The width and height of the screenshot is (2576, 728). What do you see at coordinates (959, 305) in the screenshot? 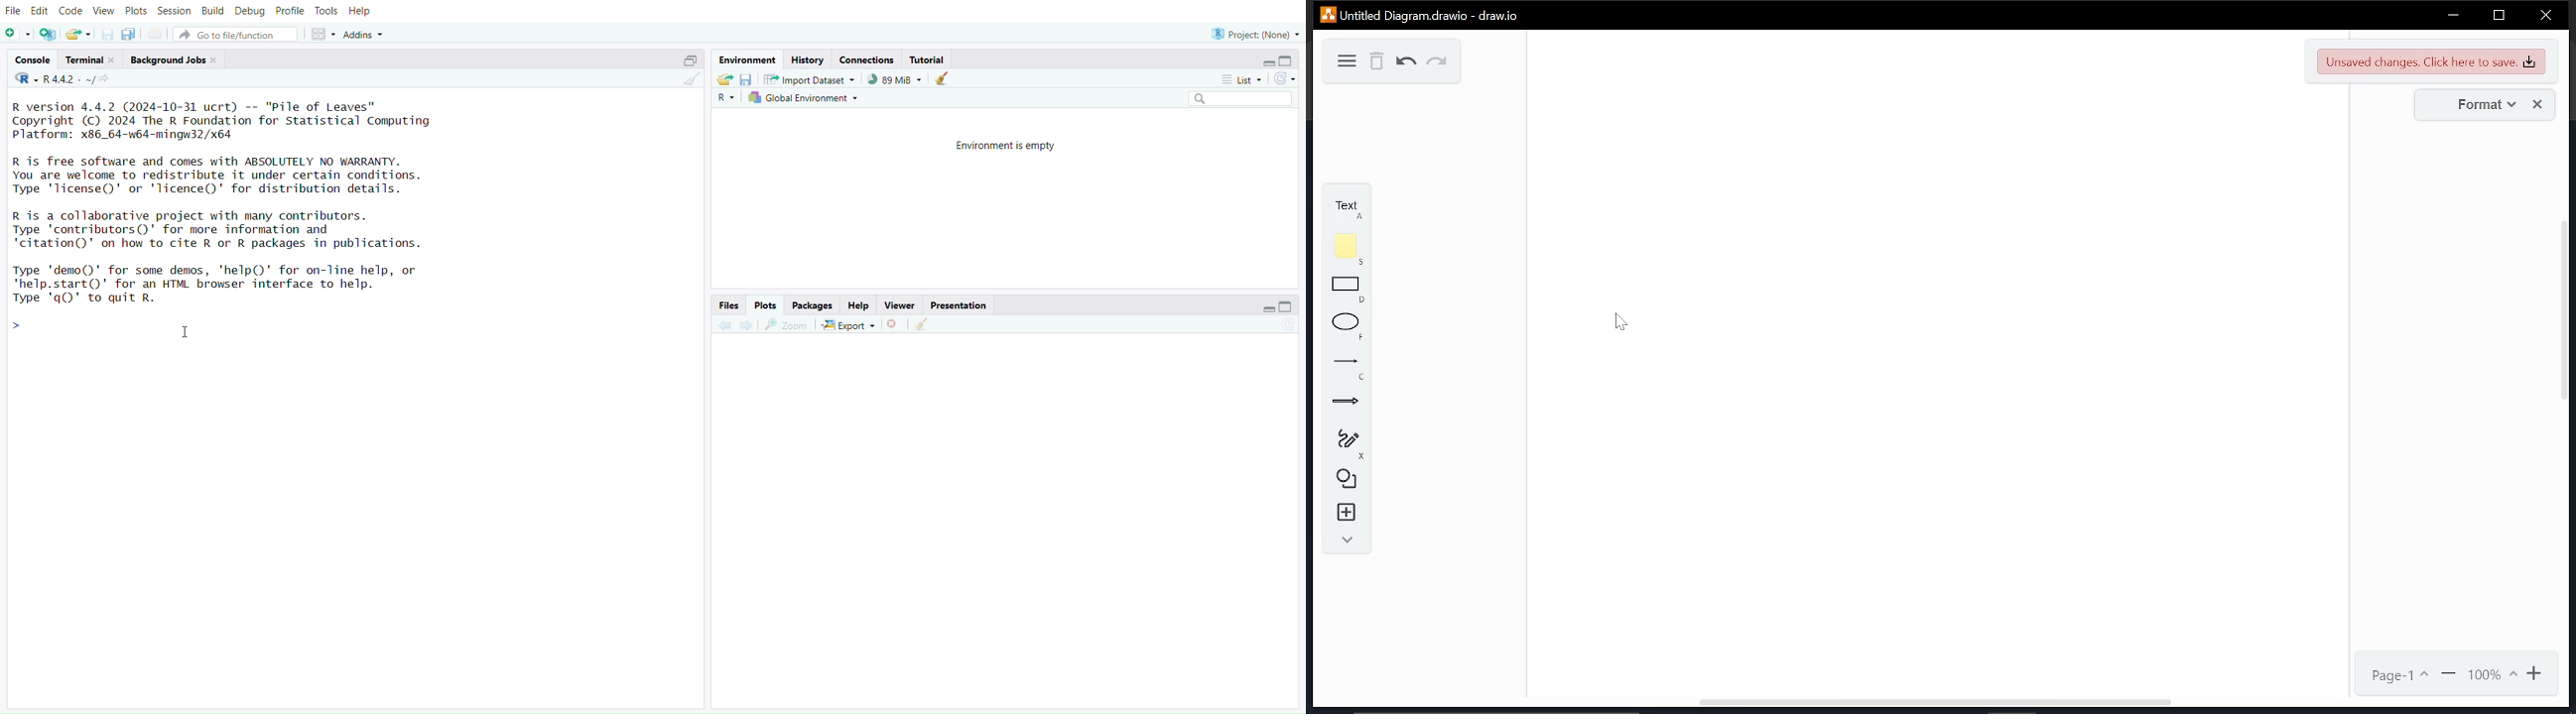
I see `Presentation` at bounding box center [959, 305].